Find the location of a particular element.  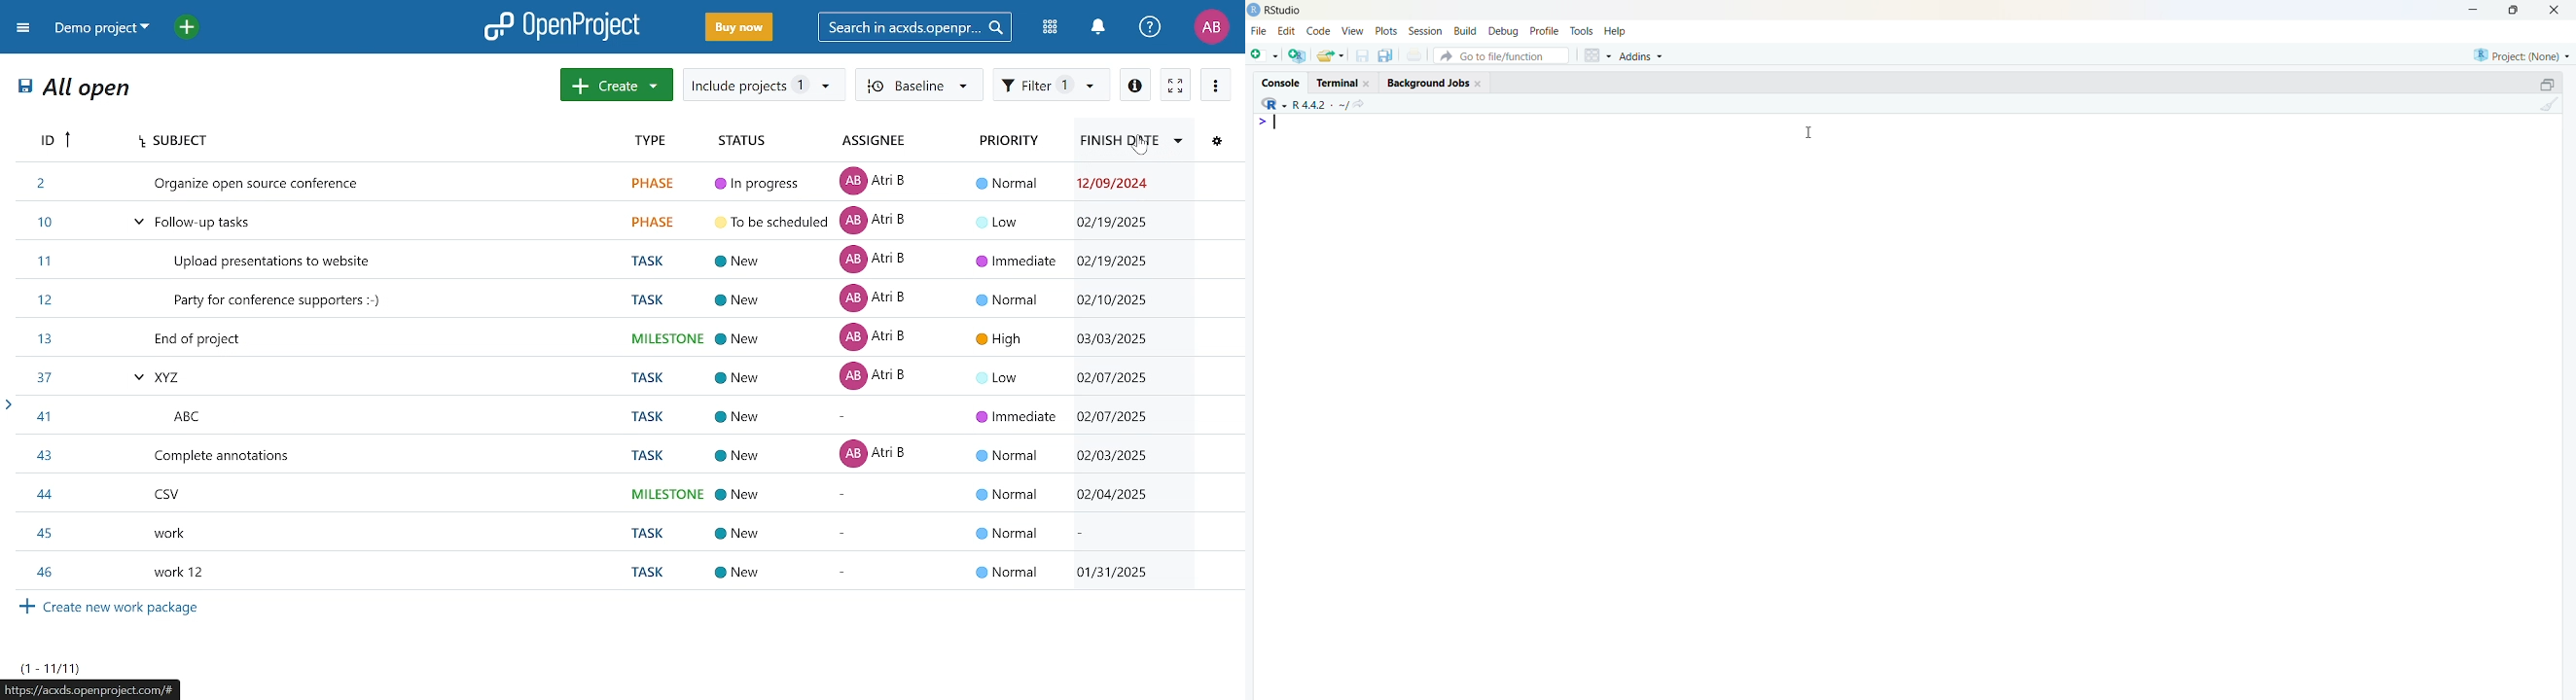

debug is located at coordinates (1504, 30).